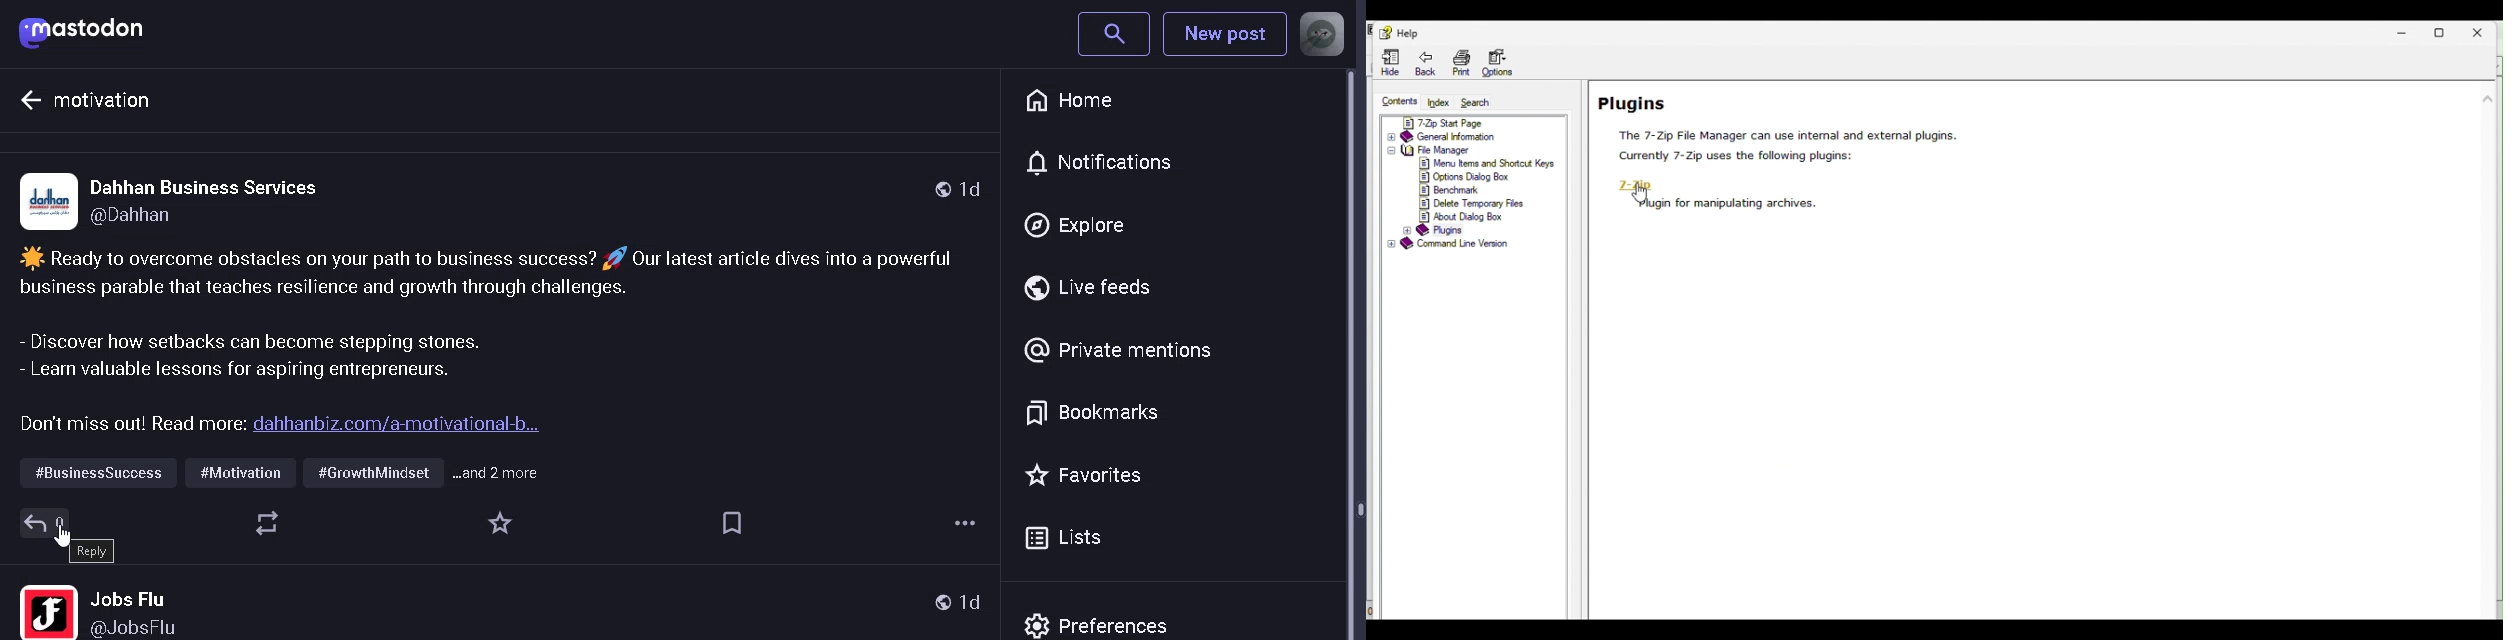  I want to click on username, so click(214, 187).